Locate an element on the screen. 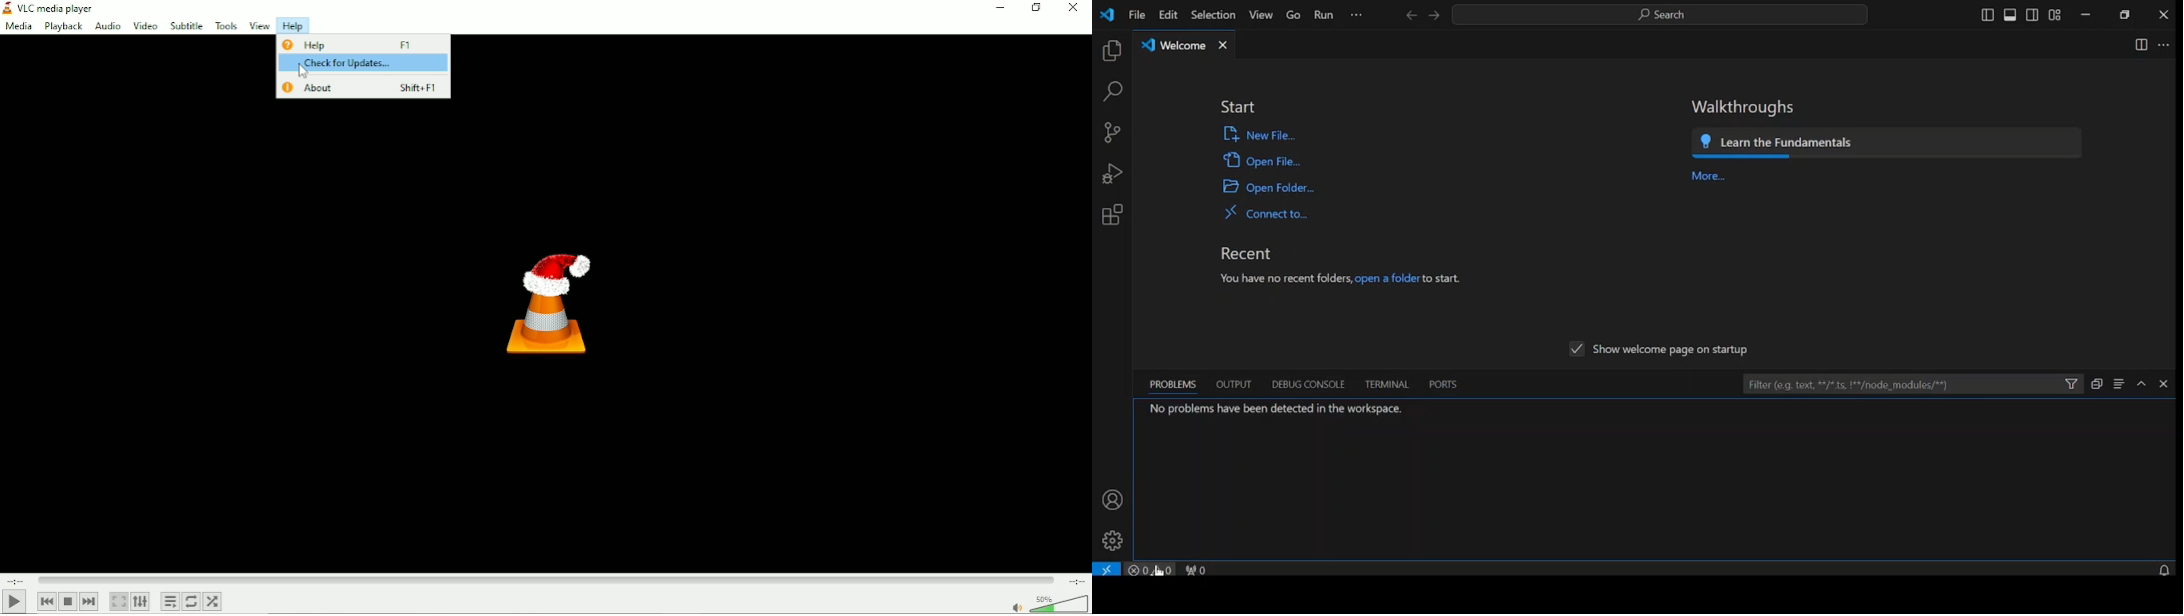 The height and width of the screenshot is (616, 2184). open remote window is located at coordinates (1109, 572).